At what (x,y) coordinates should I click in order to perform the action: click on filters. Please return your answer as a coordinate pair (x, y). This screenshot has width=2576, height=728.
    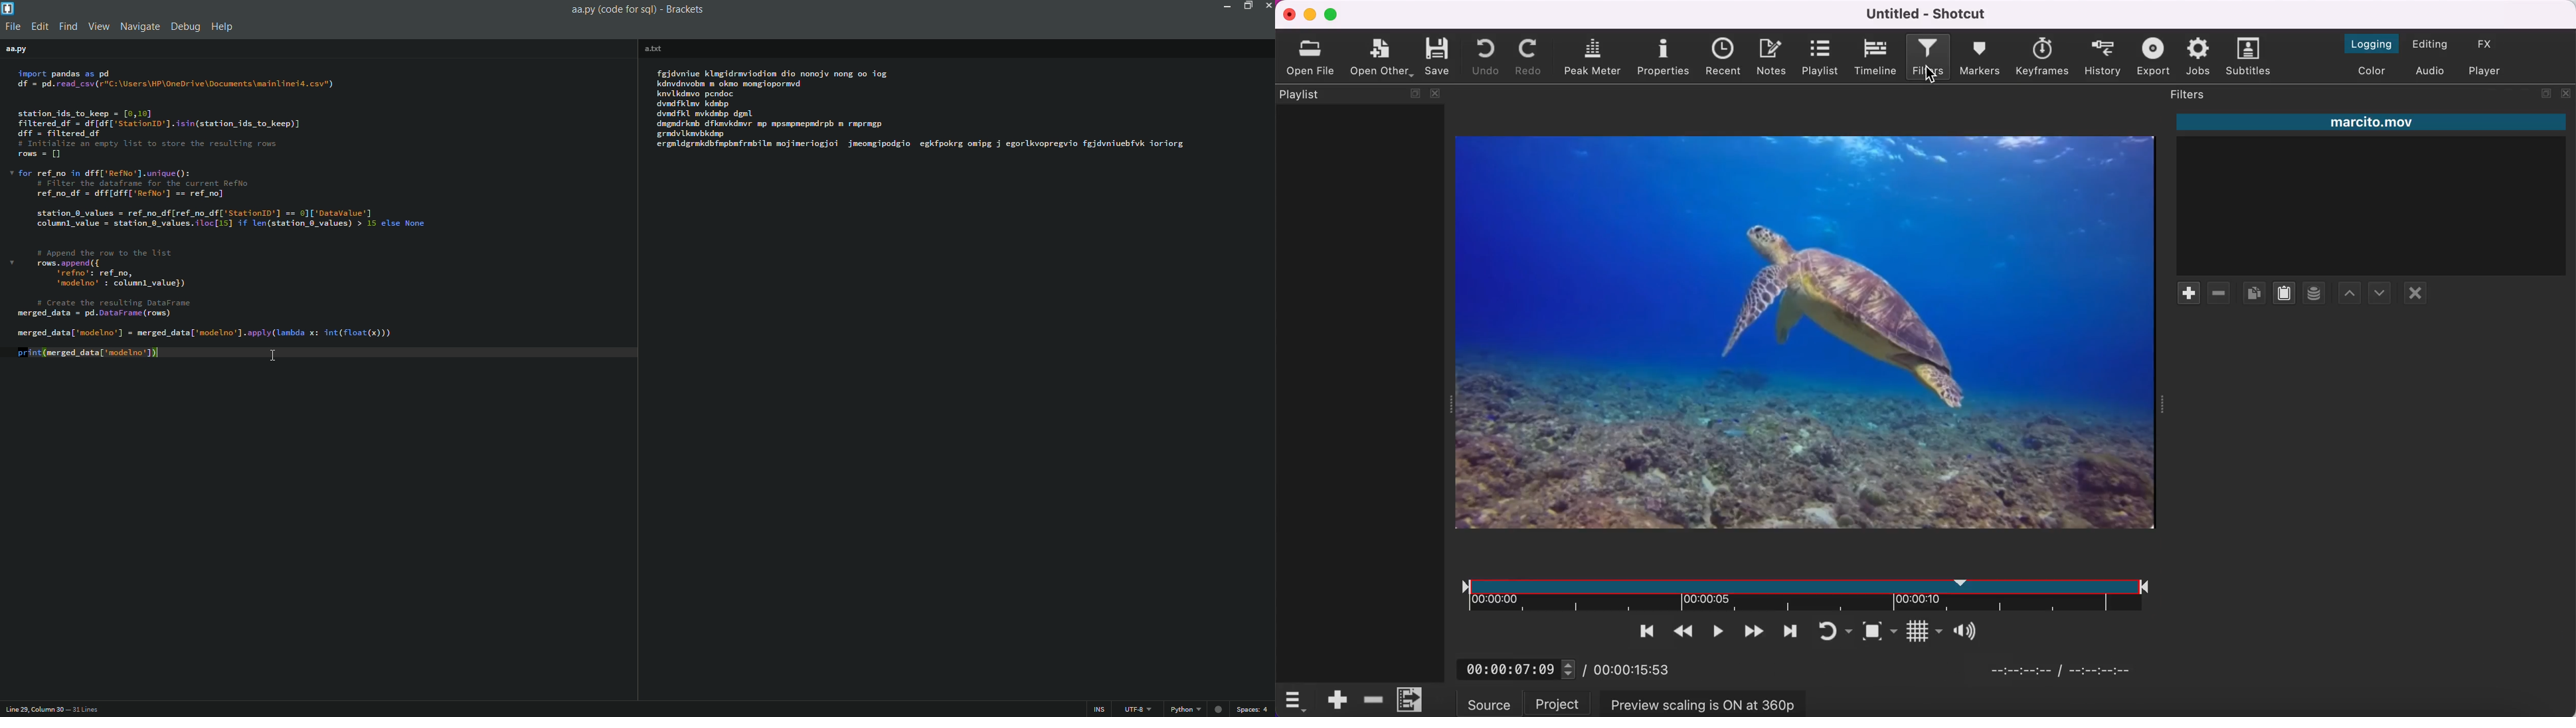
    Looking at the image, I should click on (1926, 58).